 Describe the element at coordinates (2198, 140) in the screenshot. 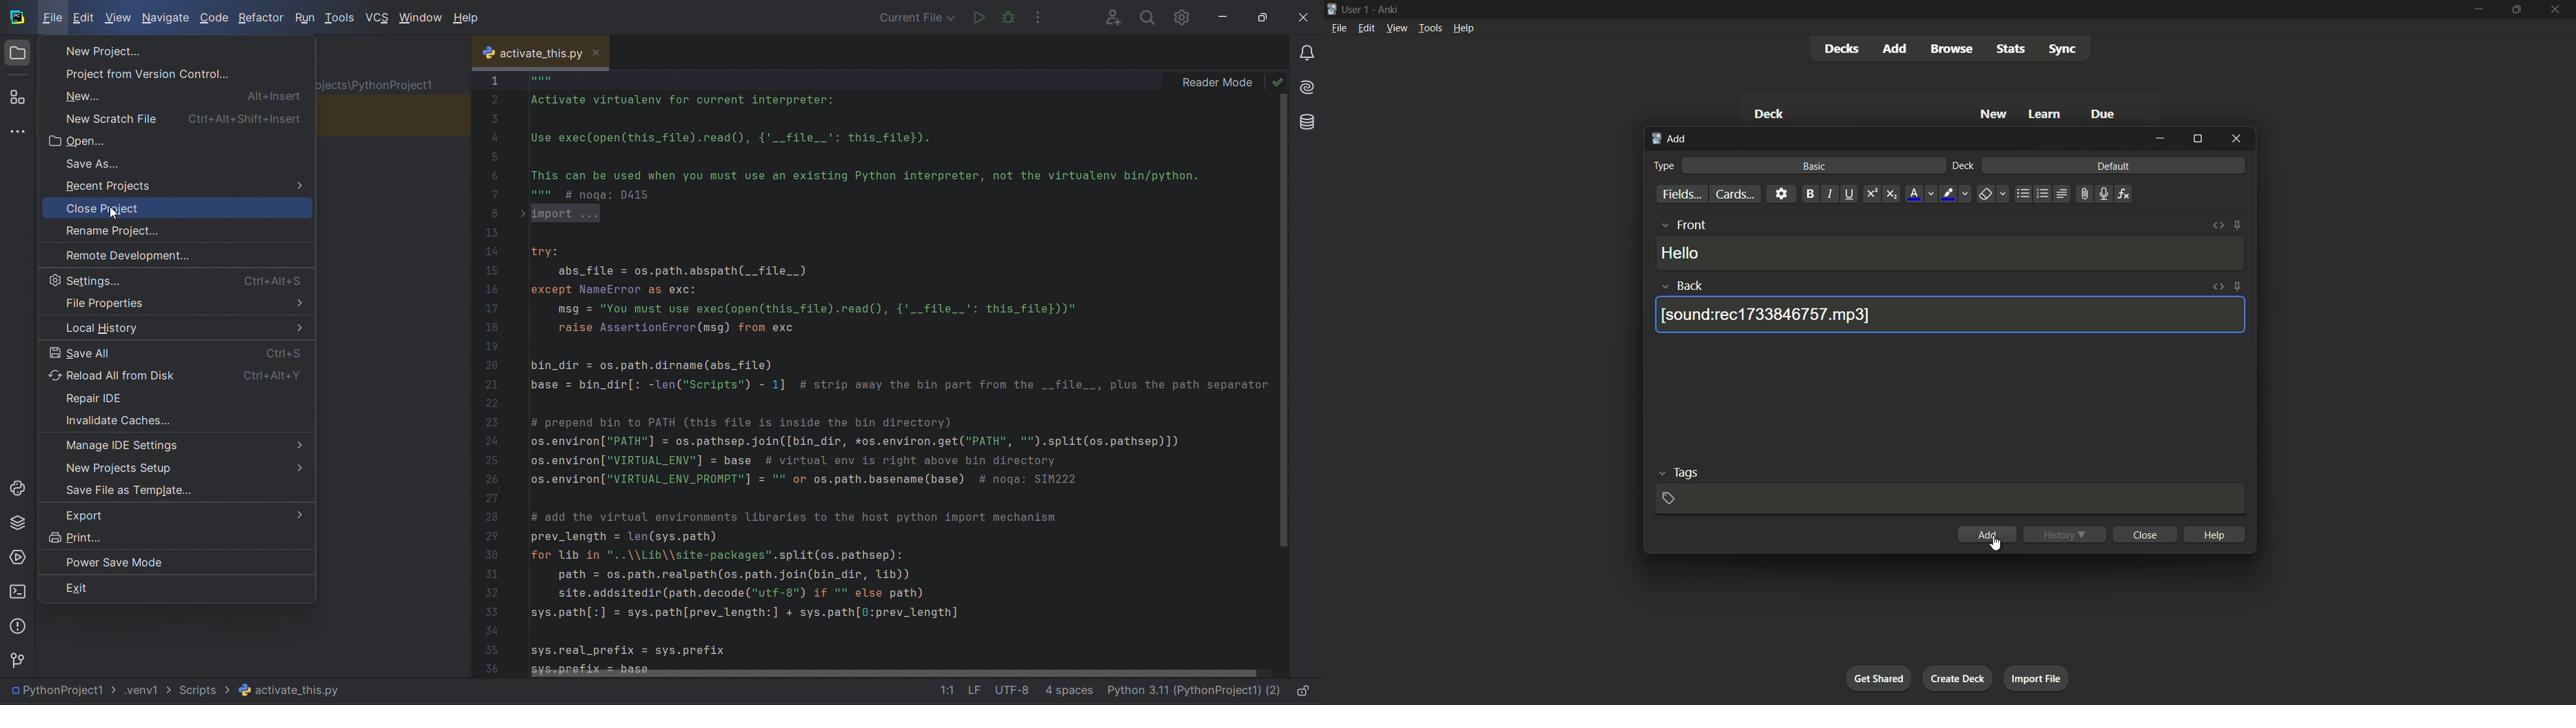

I see `maximize` at that location.